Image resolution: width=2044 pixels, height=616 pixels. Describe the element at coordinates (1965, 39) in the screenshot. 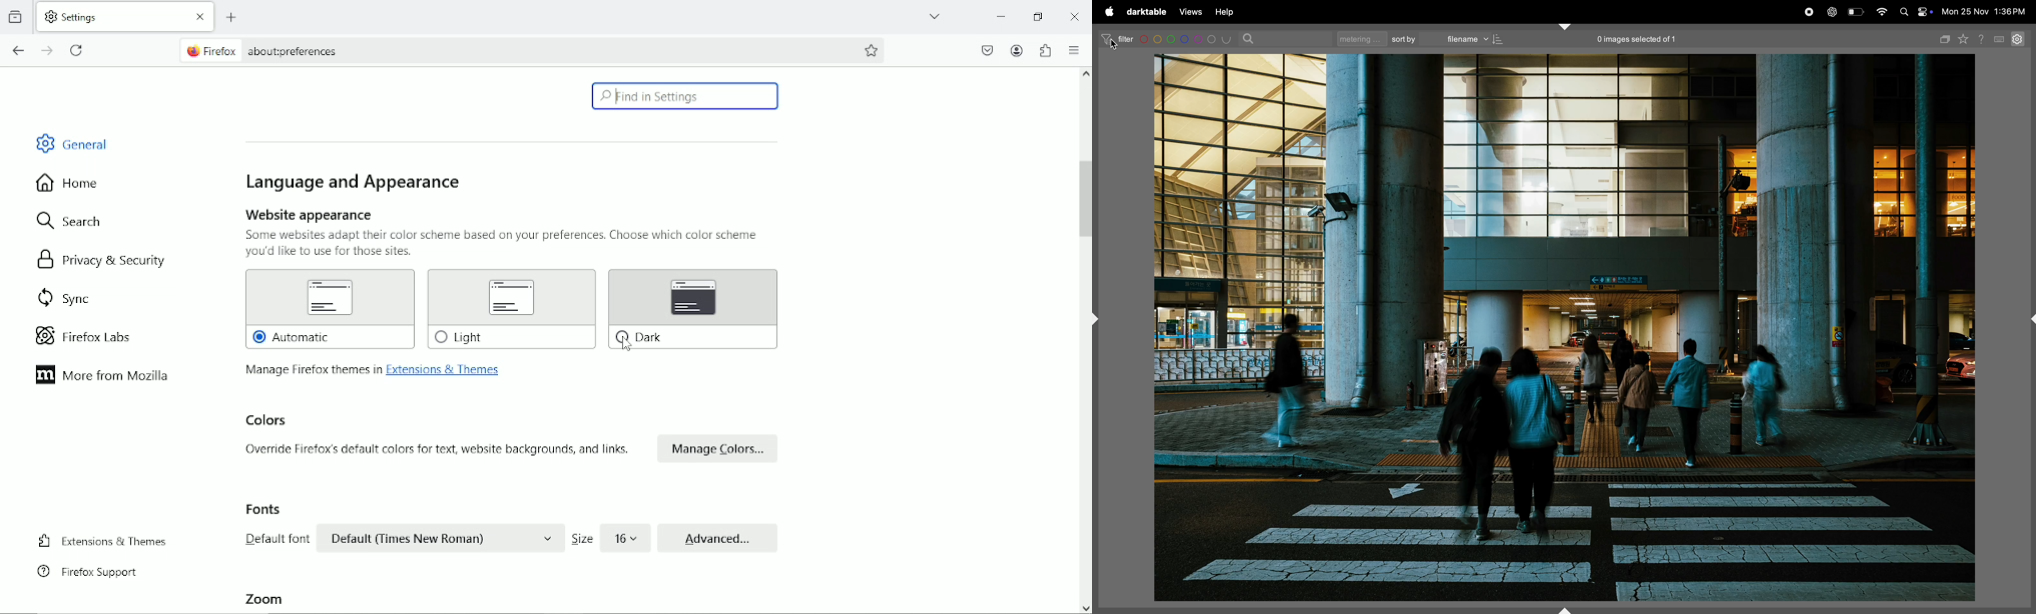

I see `favourites` at that location.